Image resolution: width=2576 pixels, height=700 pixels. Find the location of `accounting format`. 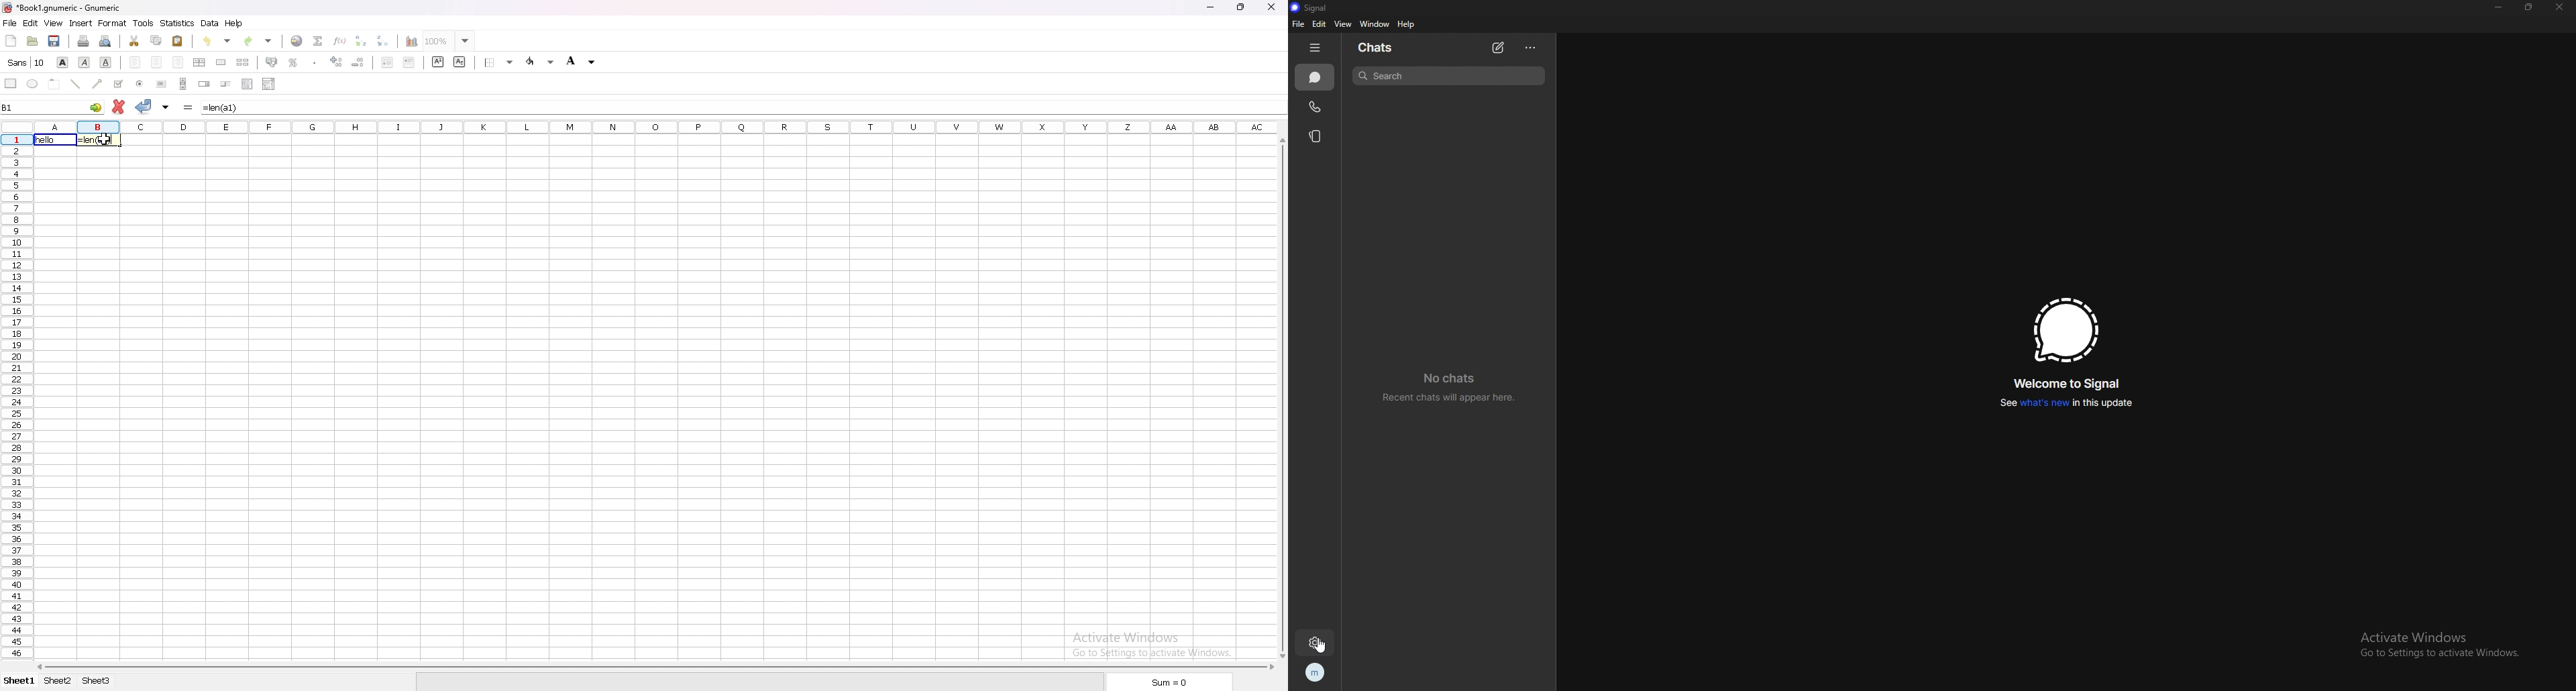

accounting format is located at coordinates (273, 63).